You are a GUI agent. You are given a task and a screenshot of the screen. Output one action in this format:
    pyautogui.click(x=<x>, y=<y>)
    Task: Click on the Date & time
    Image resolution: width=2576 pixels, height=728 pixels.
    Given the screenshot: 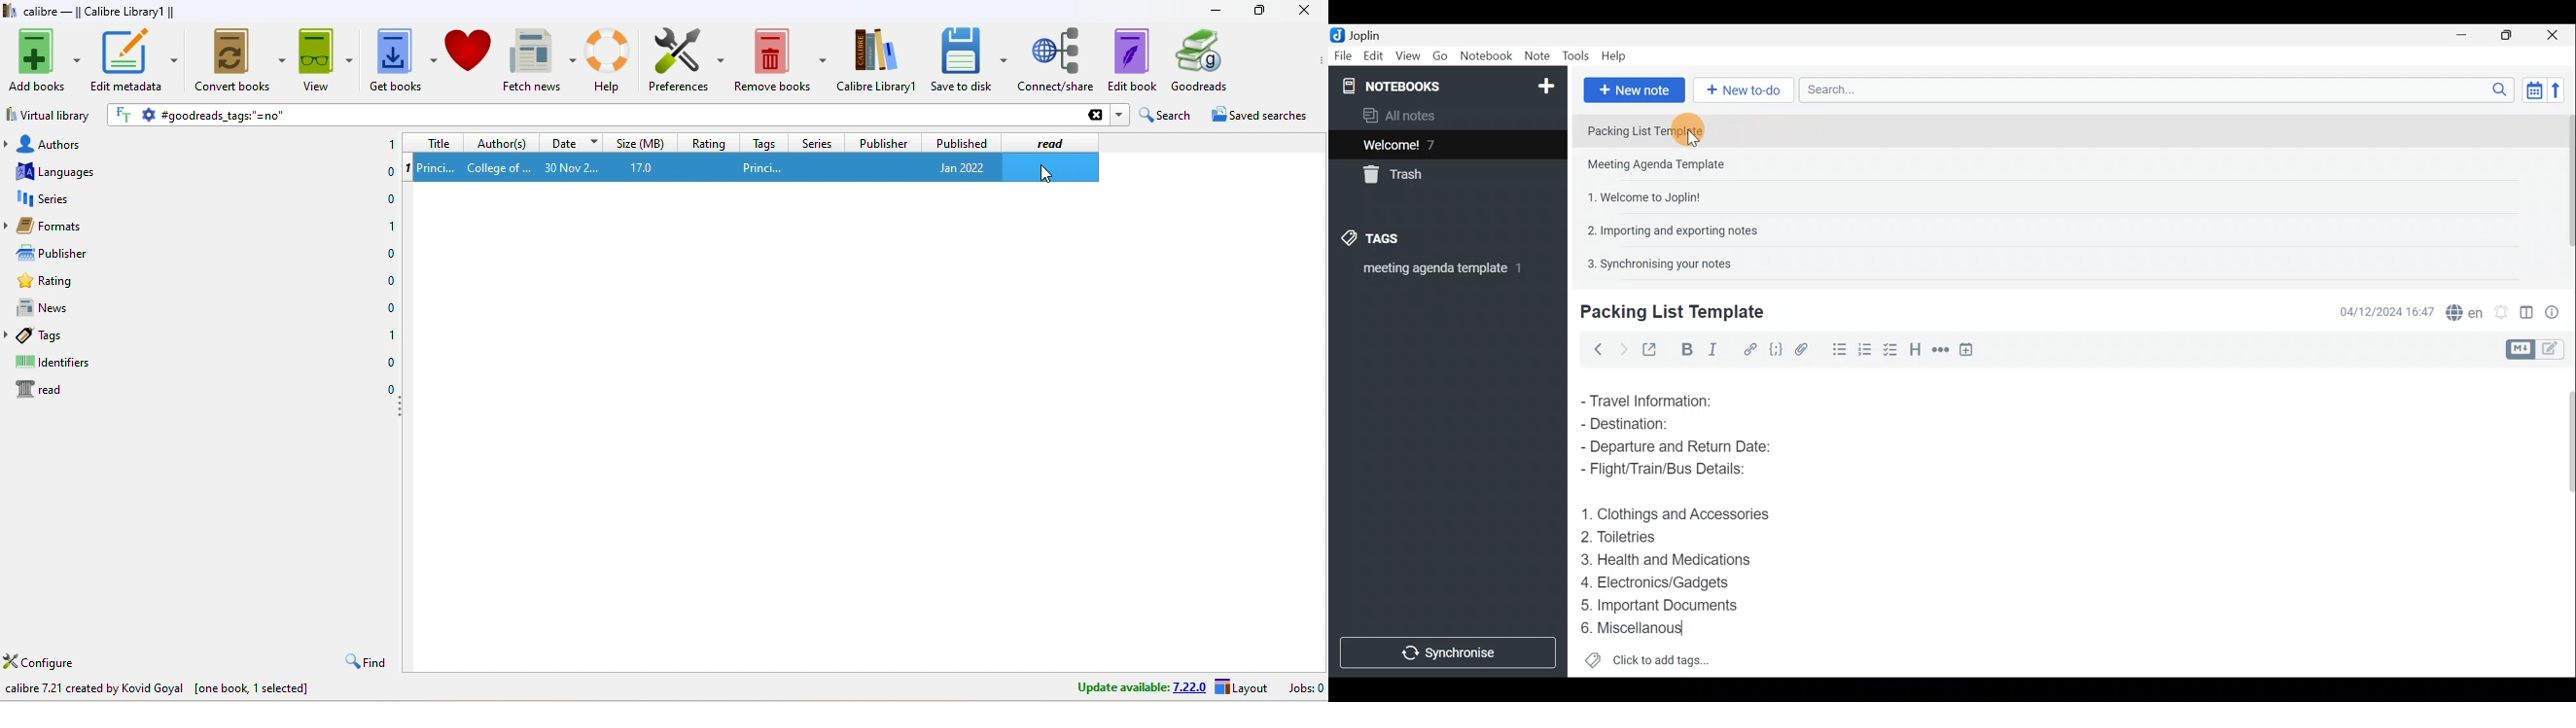 What is the action you would take?
    pyautogui.click(x=2387, y=311)
    